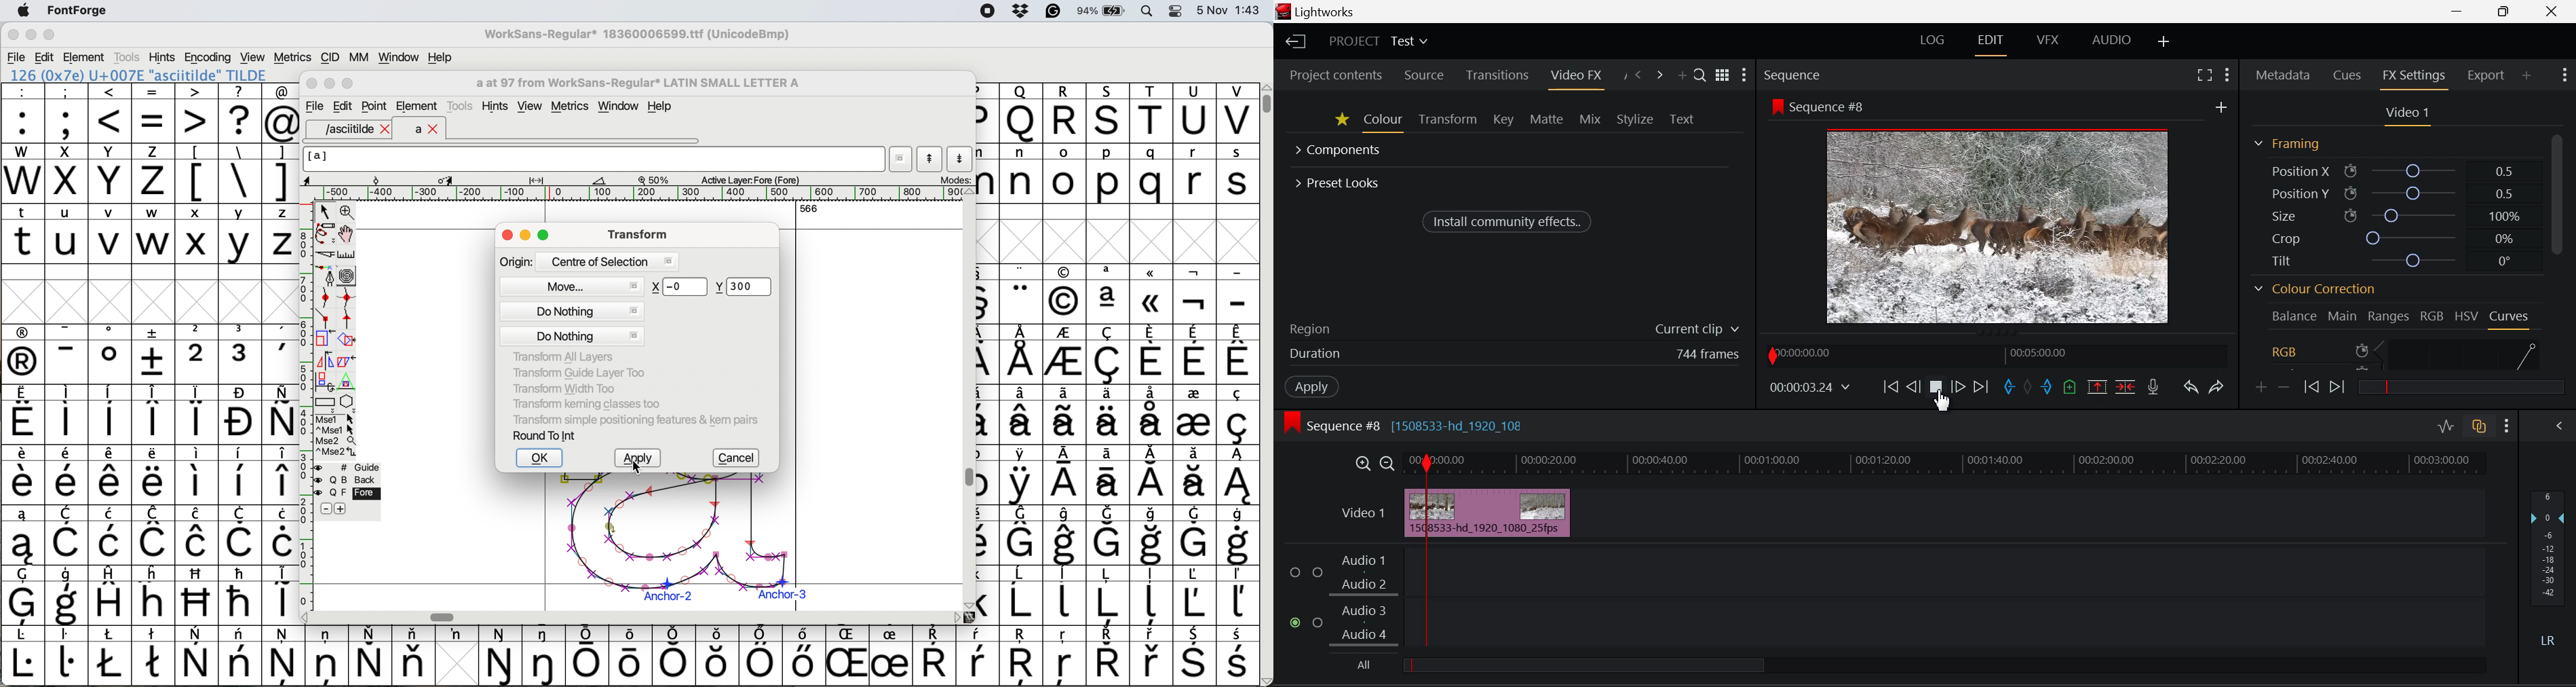 The width and height of the screenshot is (2576, 700). What do you see at coordinates (242, 354) in the screenshot?
I see `symbol` at bounding box center [242, 354].